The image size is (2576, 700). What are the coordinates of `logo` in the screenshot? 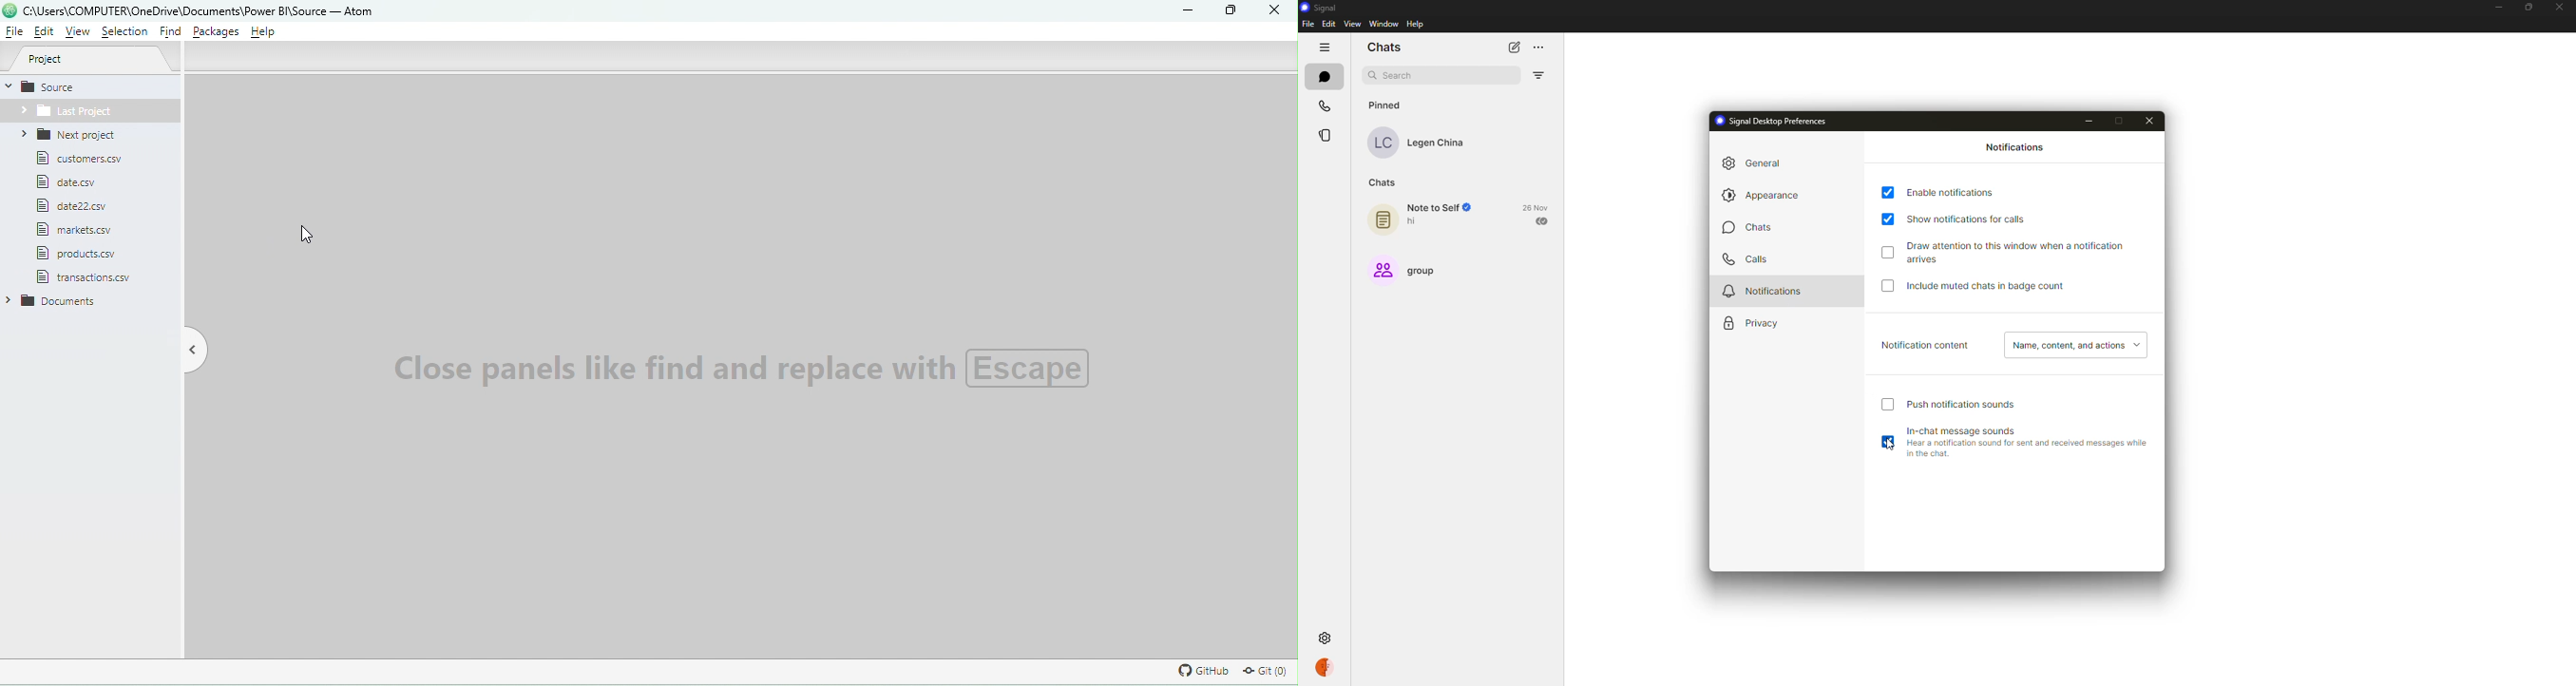 It's located at (10, 12).